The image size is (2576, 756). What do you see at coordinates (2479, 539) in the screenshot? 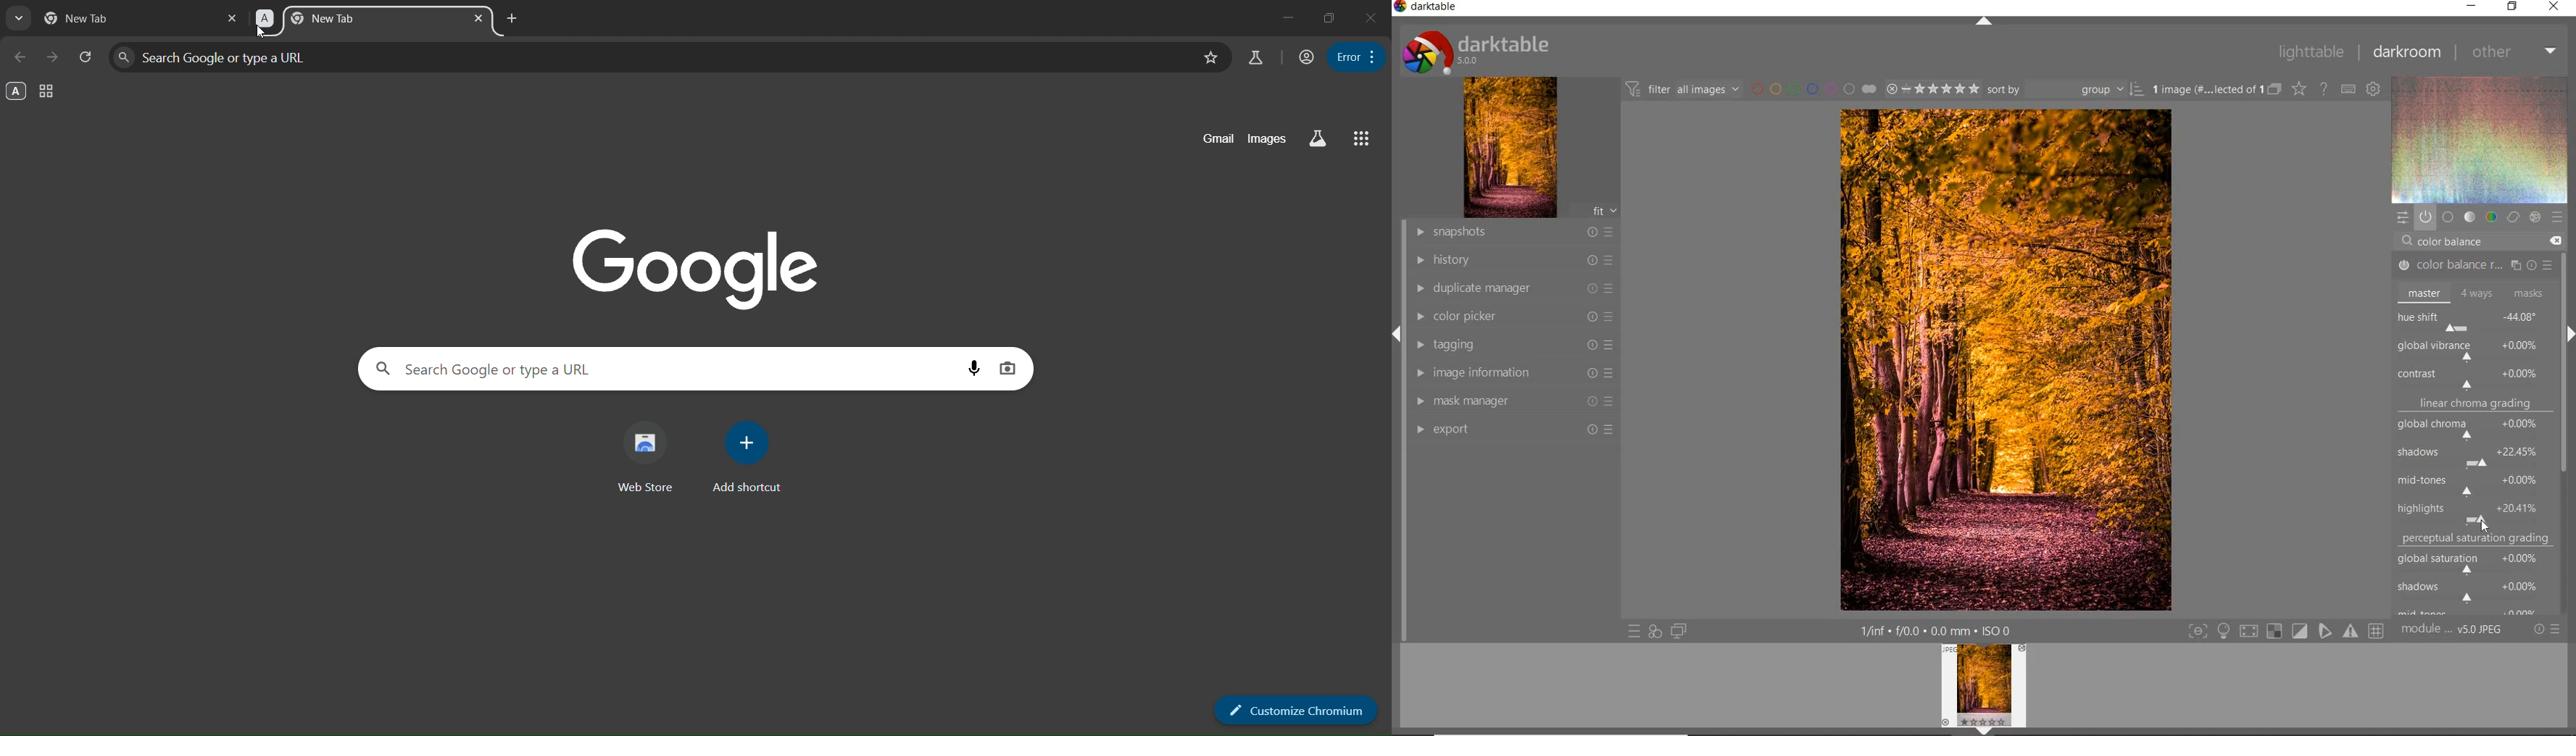
I see `perceptual saturation grading` at bounding box center [2479, 539].